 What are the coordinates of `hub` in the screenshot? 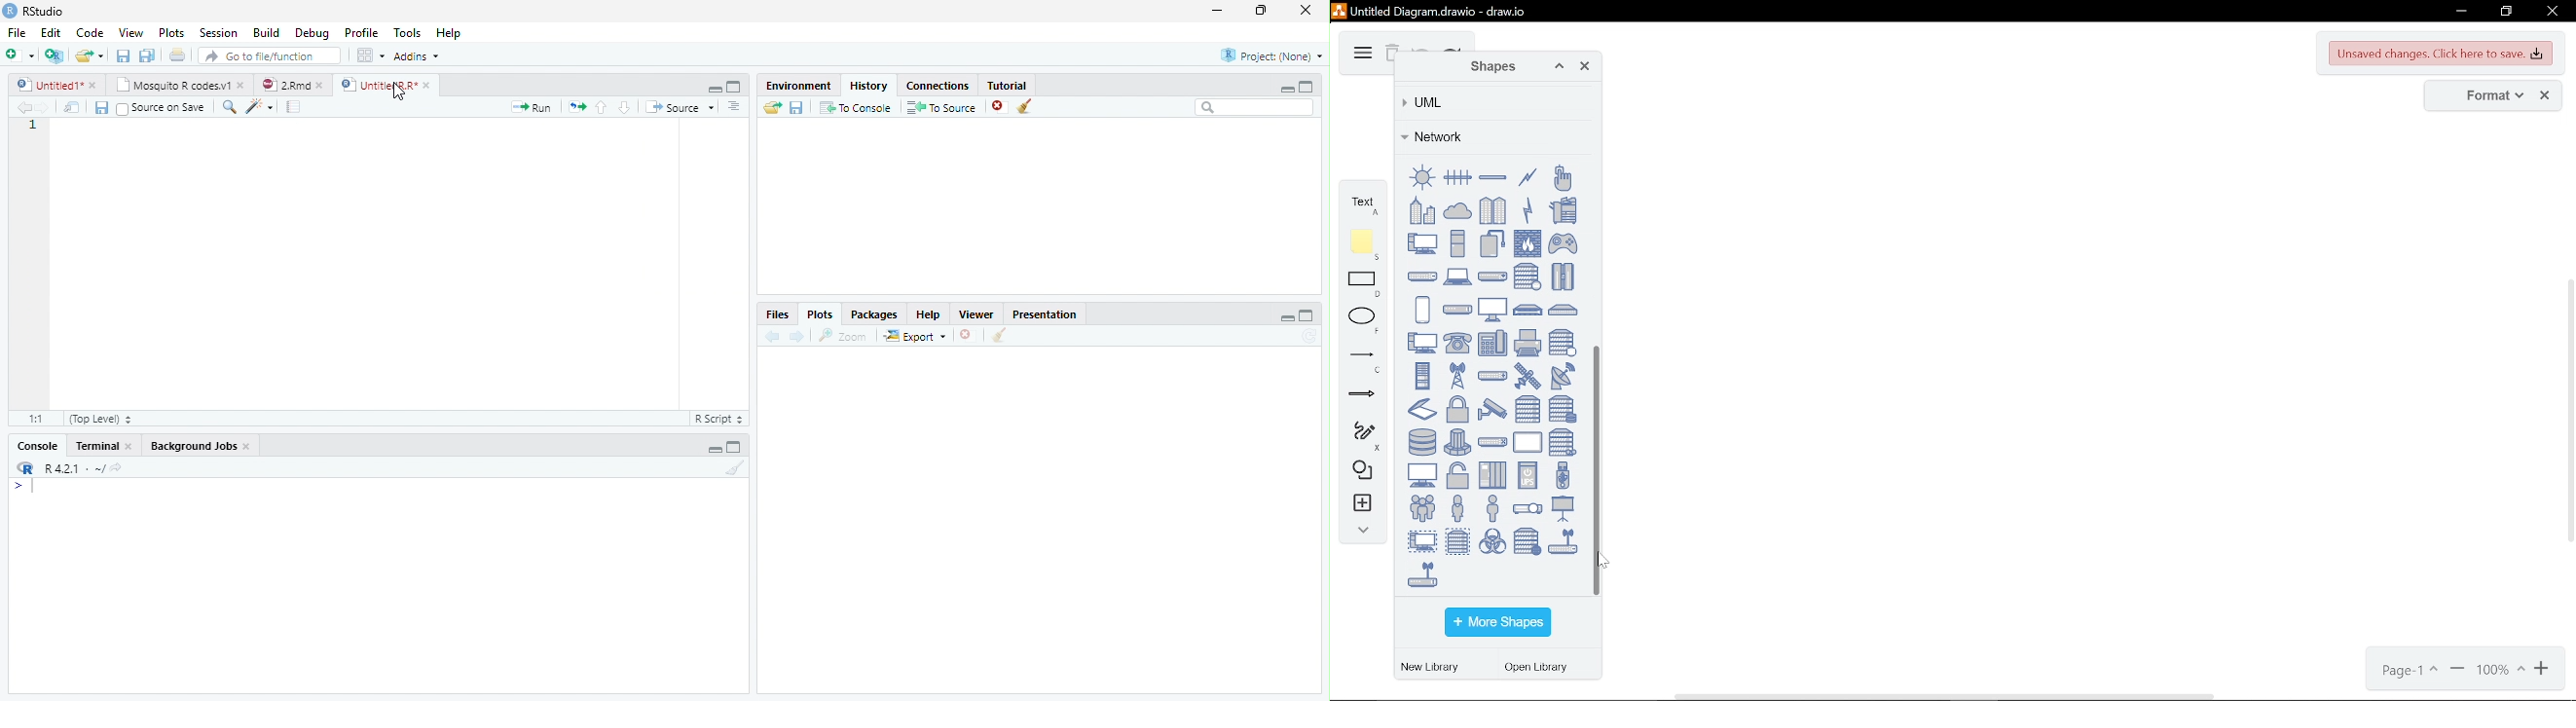 It's located at (1422, 277).